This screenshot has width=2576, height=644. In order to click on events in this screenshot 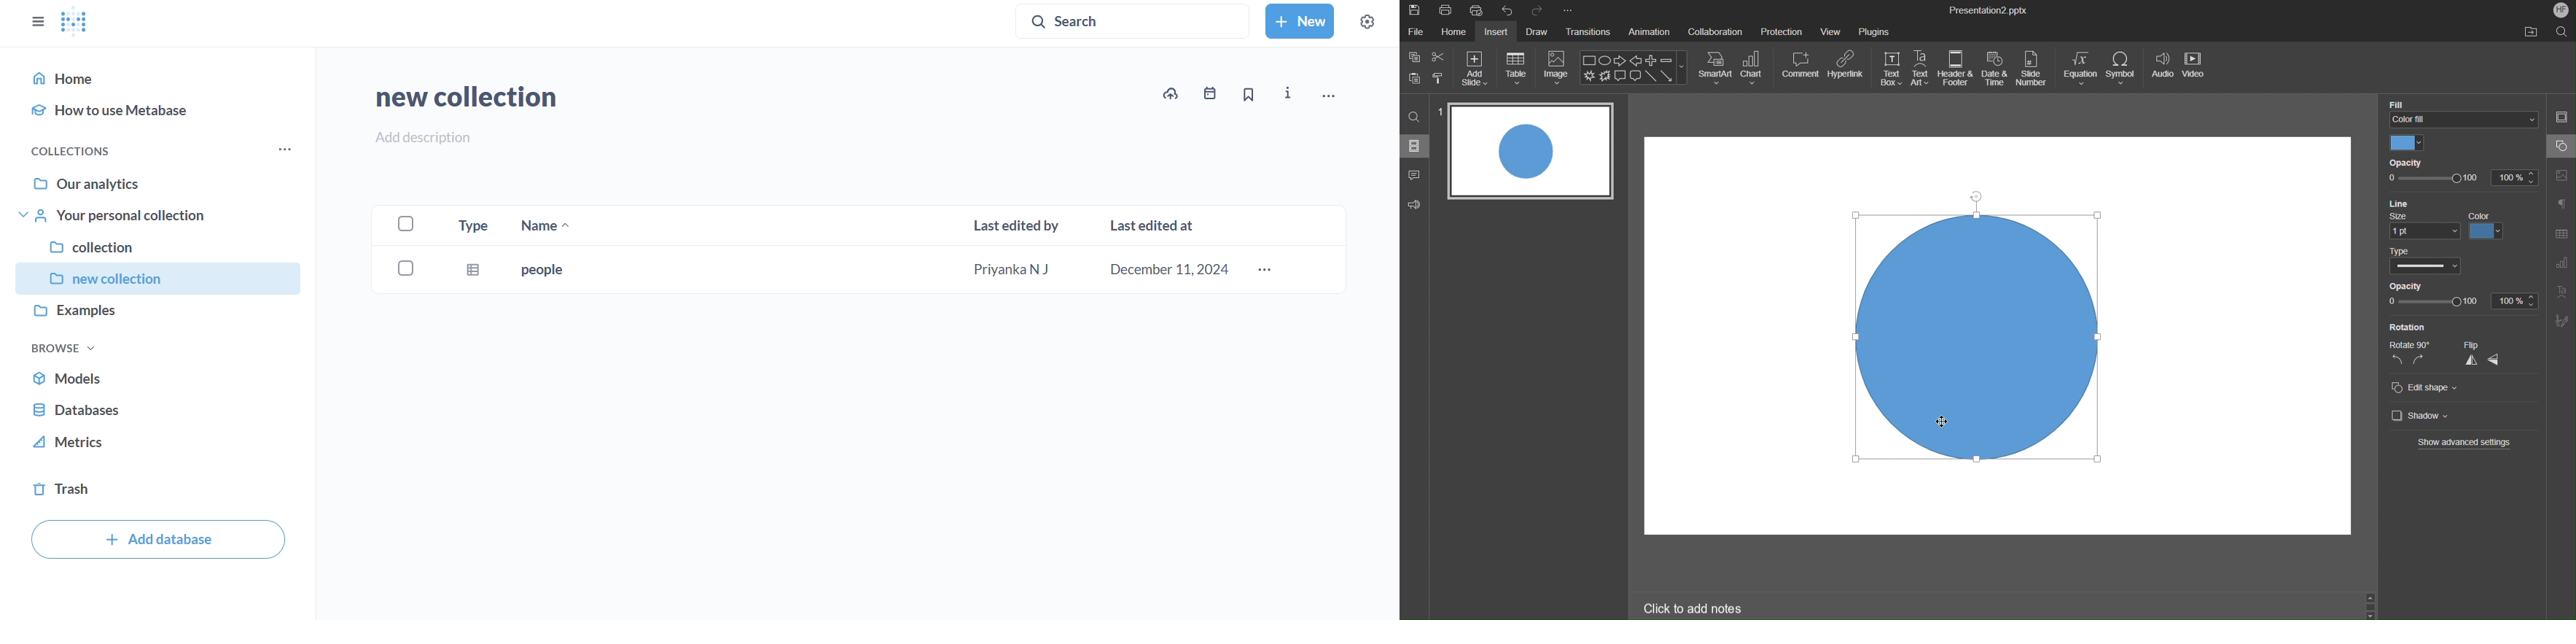, I will do `click(1206, 96)`.